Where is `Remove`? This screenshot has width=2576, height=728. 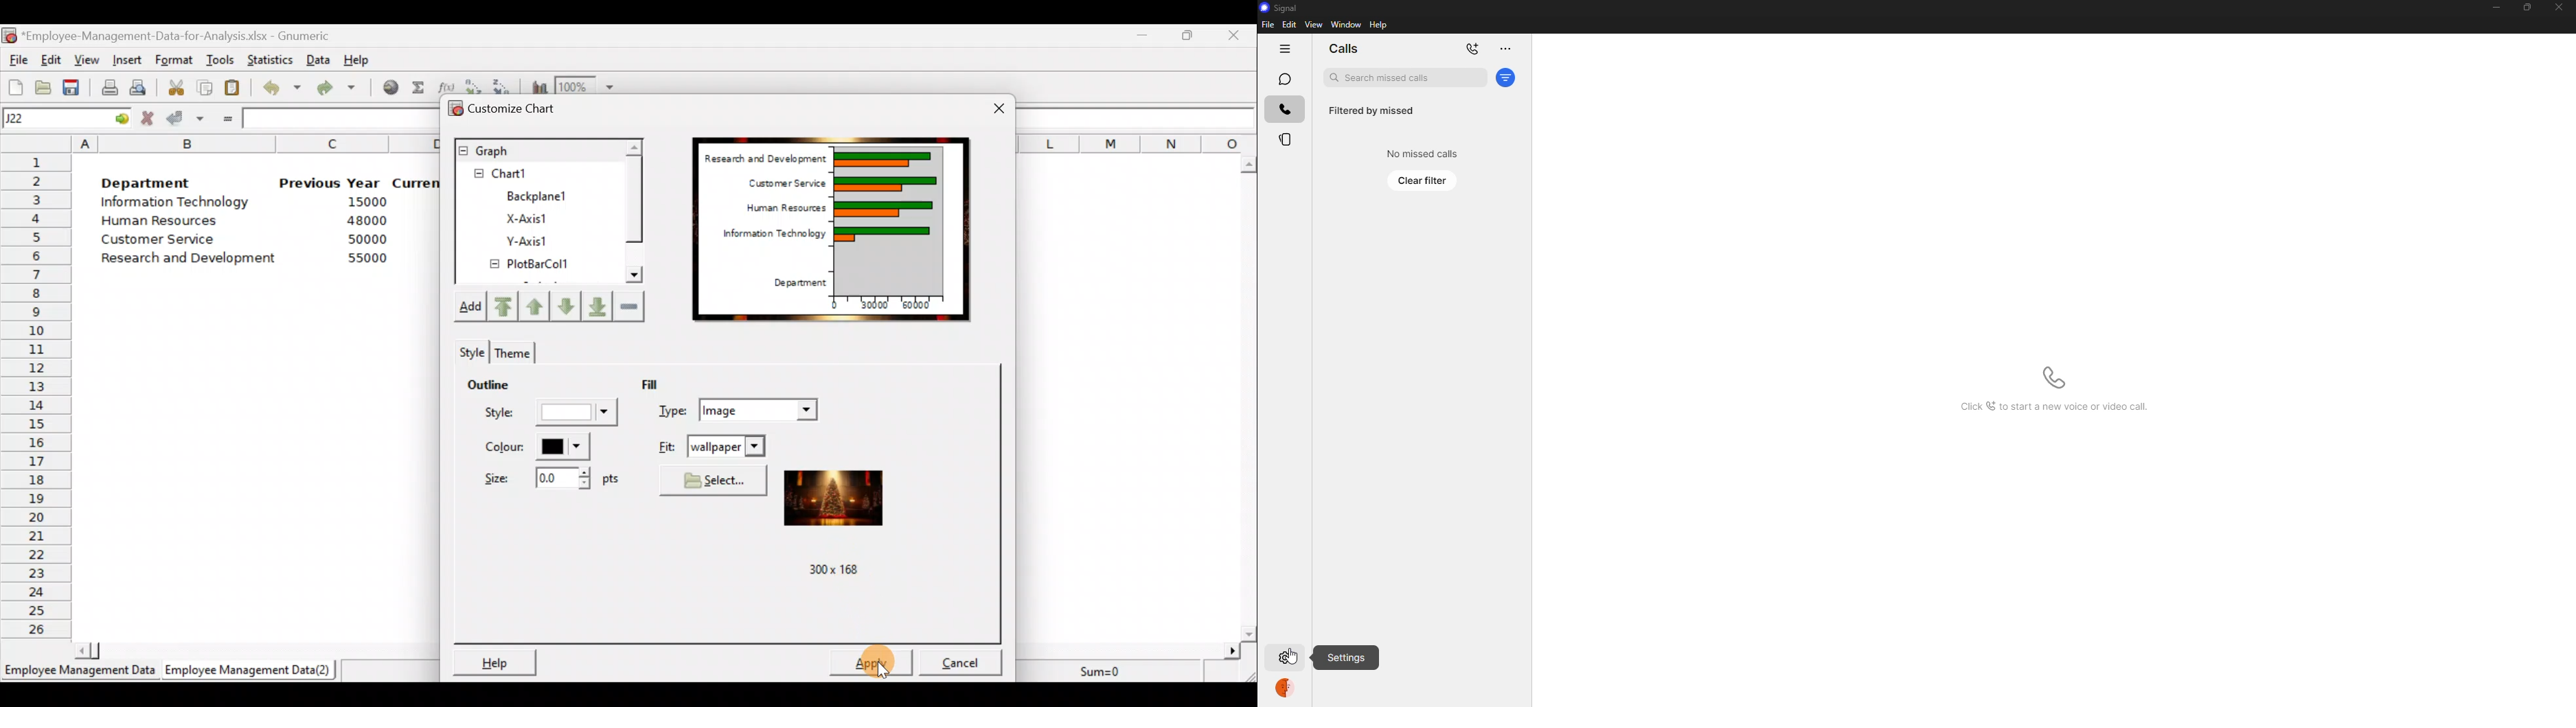 Remove is located at coordinates (630, 307).